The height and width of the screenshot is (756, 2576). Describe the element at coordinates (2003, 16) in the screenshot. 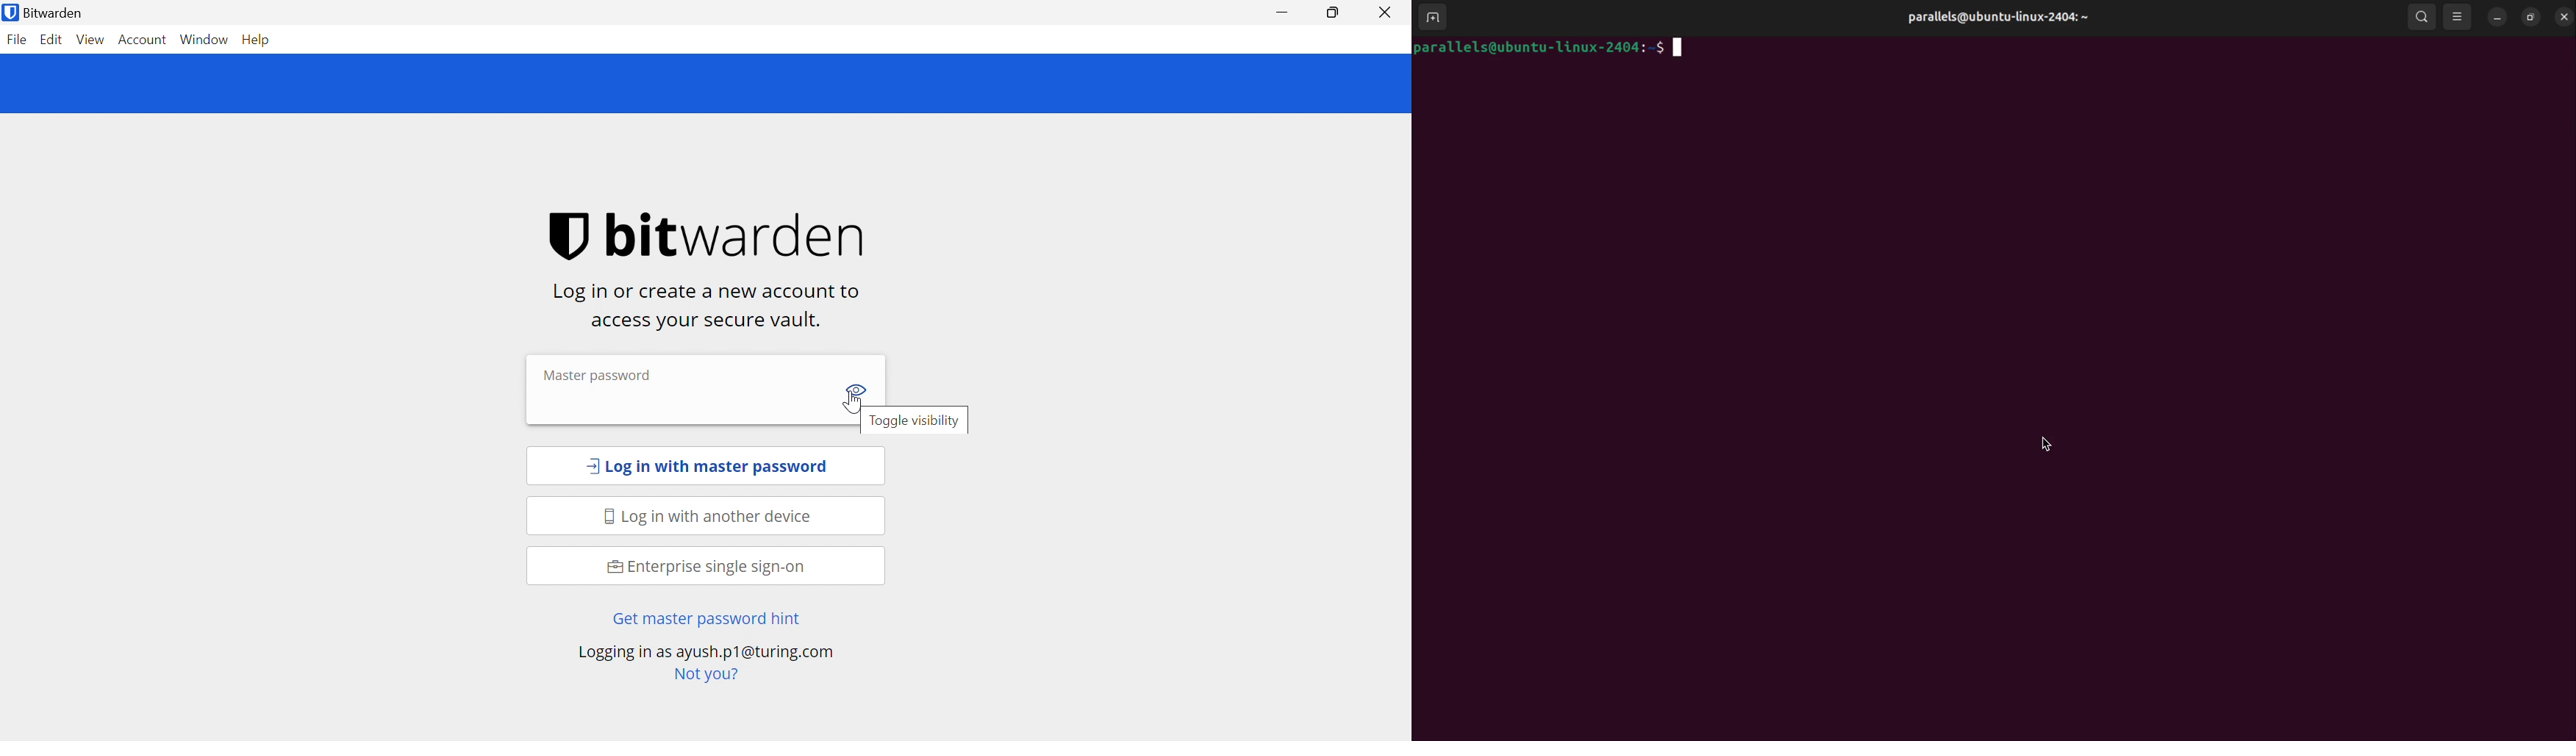

I see `user profile` at that location.